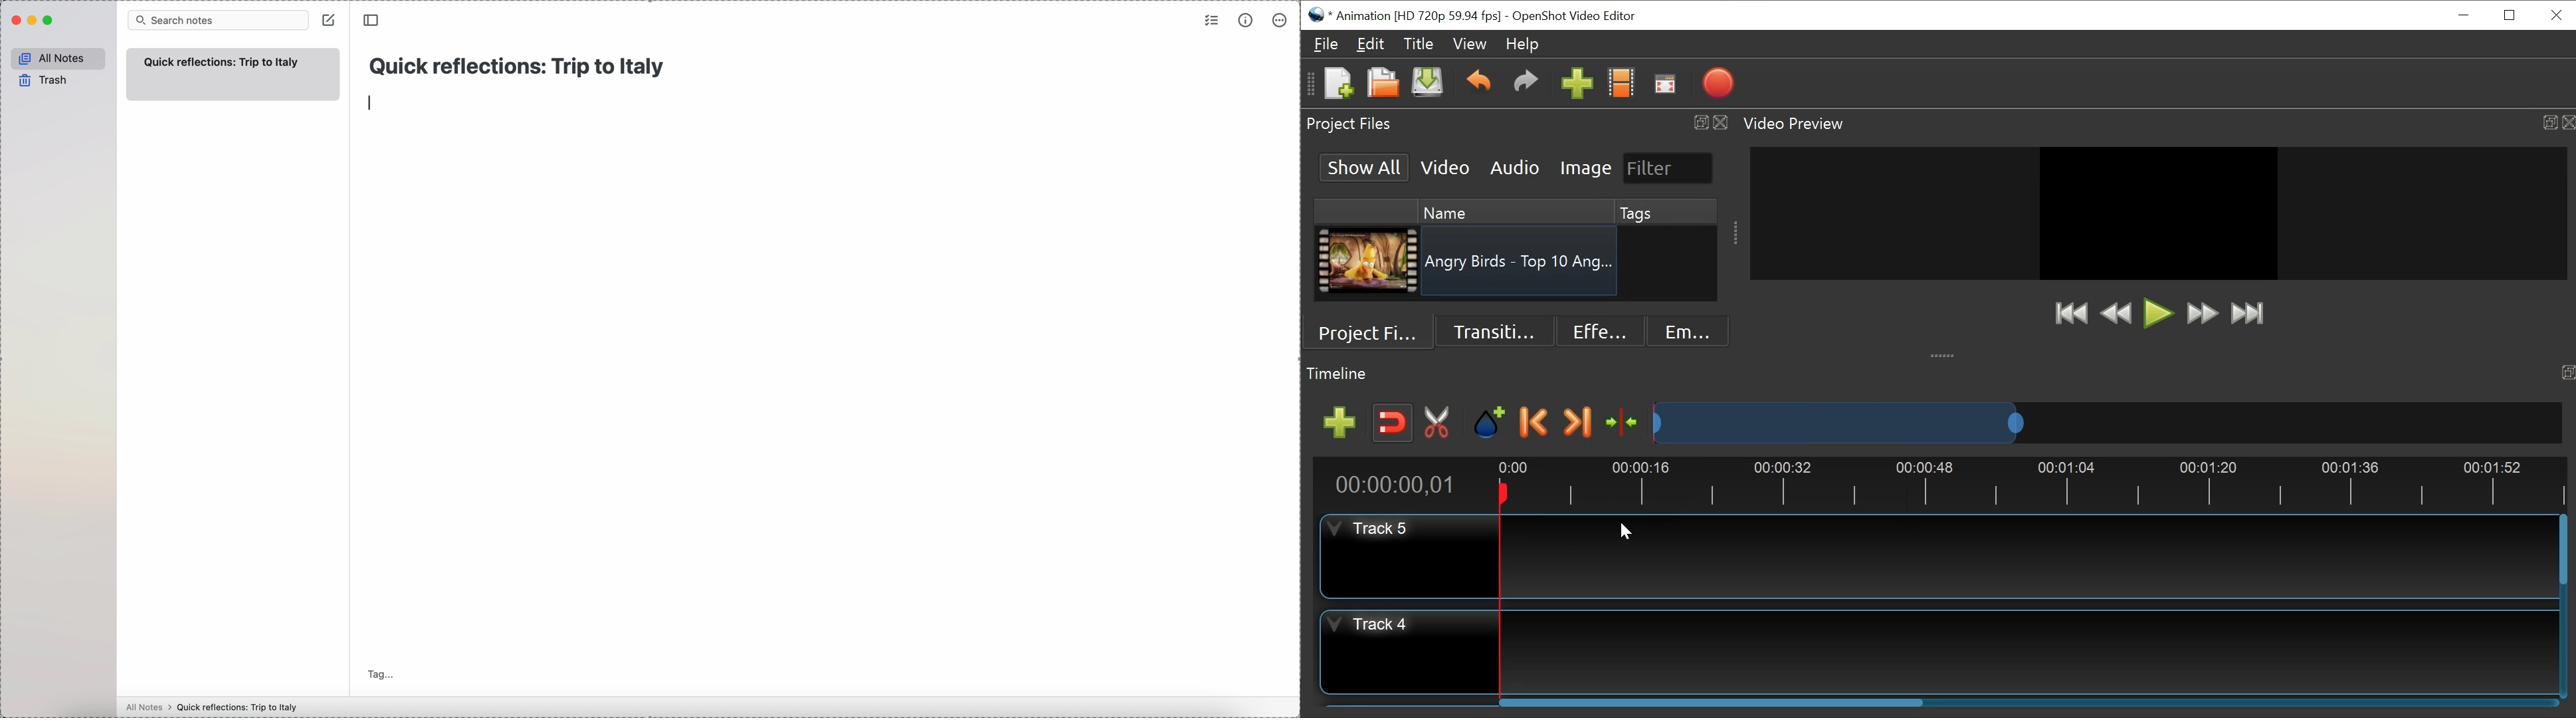 Image resolution: width=2576 pixels, height=728 pixels. What do you see at coordinates (1339, 374) in the screenshot?
I see `Timeline Panel` at bounding box center [1339, 374].